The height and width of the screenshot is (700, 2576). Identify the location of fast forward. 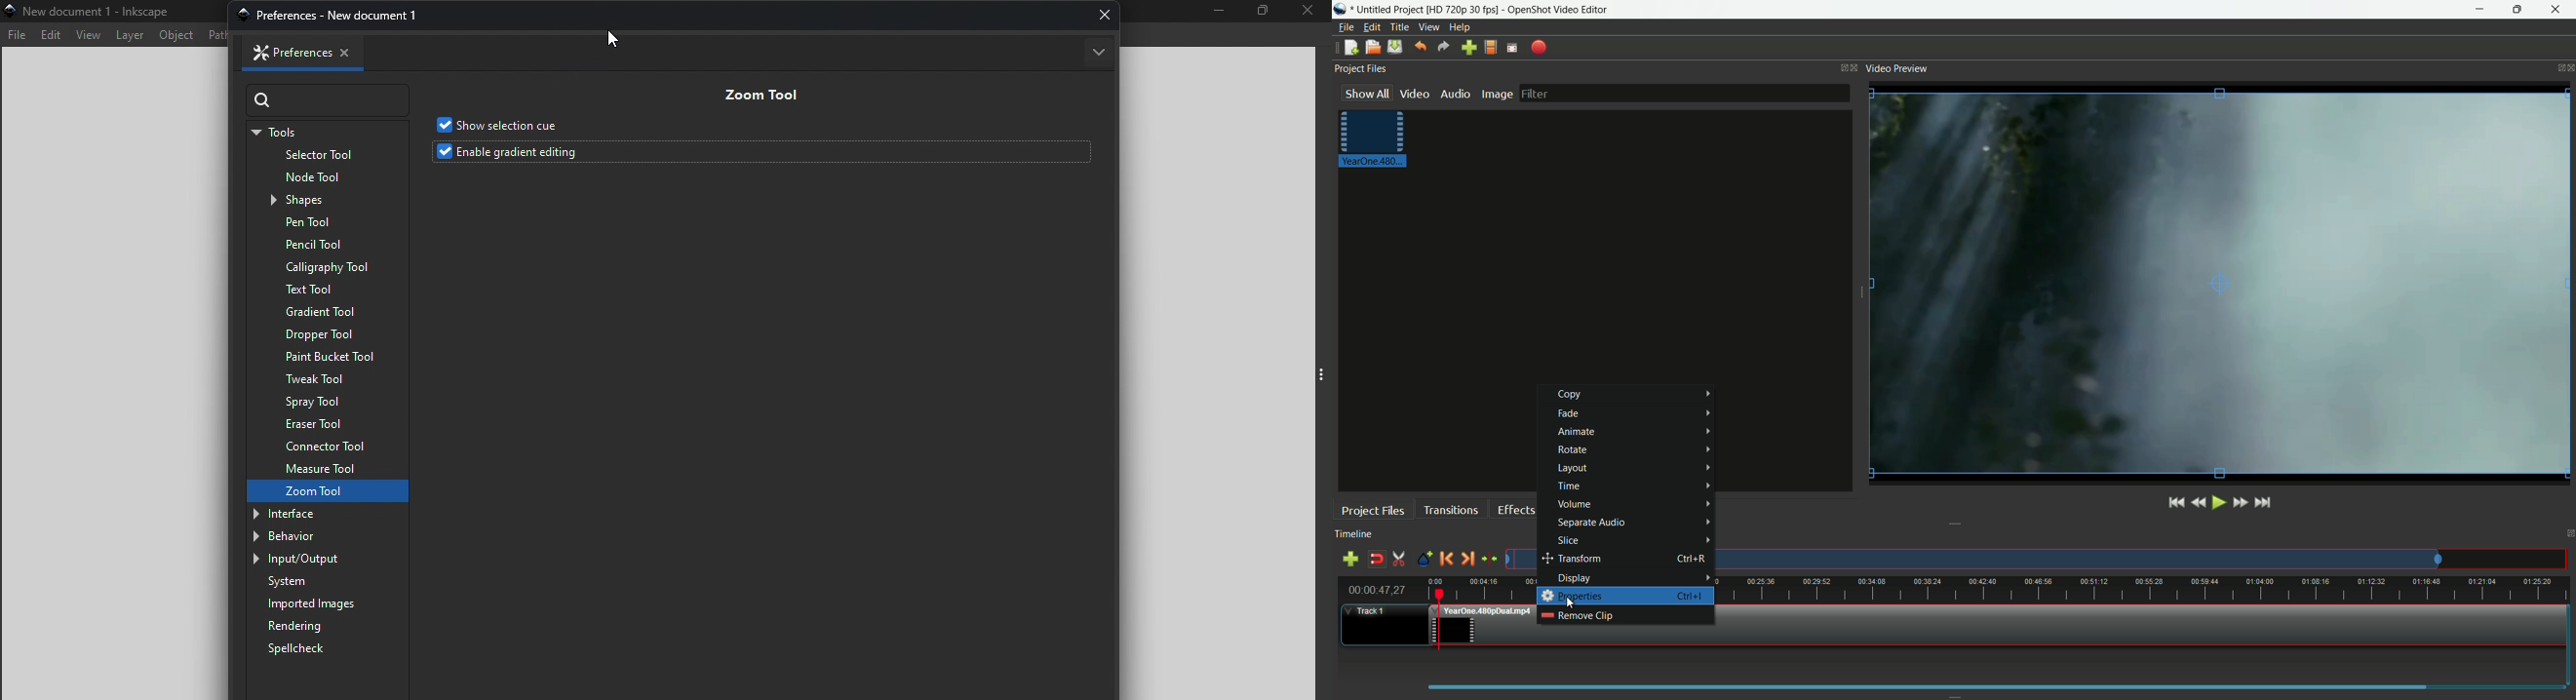
(2242, 502).